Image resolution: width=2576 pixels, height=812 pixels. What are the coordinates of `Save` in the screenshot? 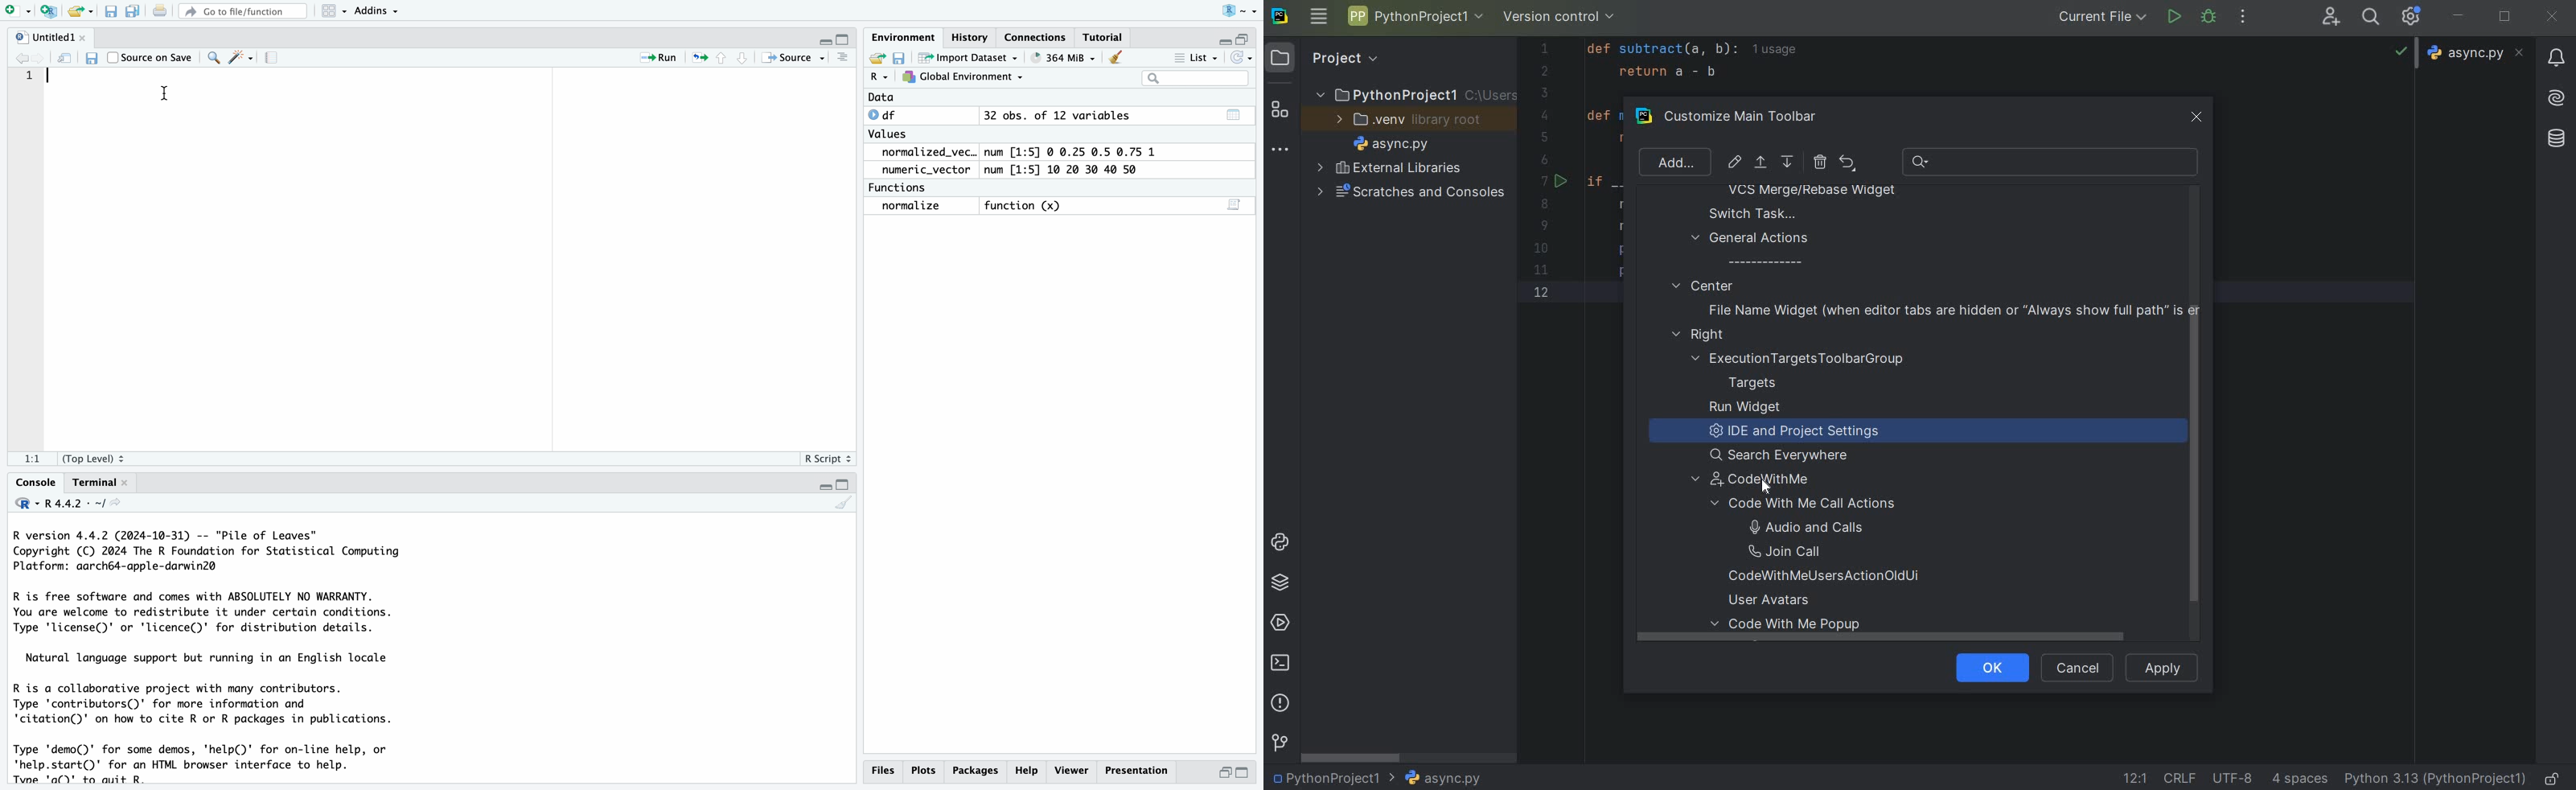 It's located at (111, 12).